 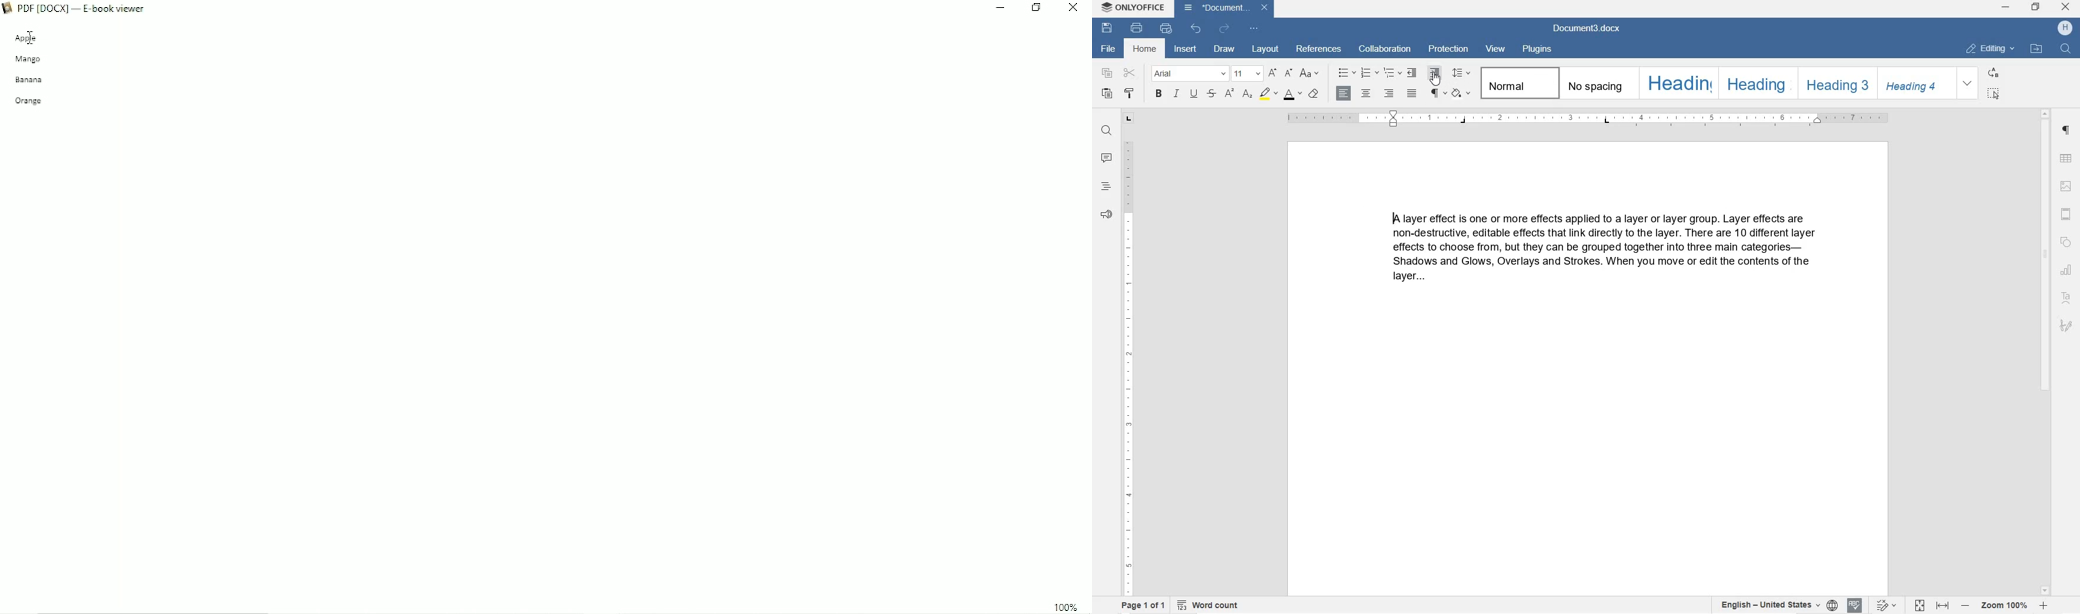 I want to click on FONT NAME, so click(x=1190, y=74).